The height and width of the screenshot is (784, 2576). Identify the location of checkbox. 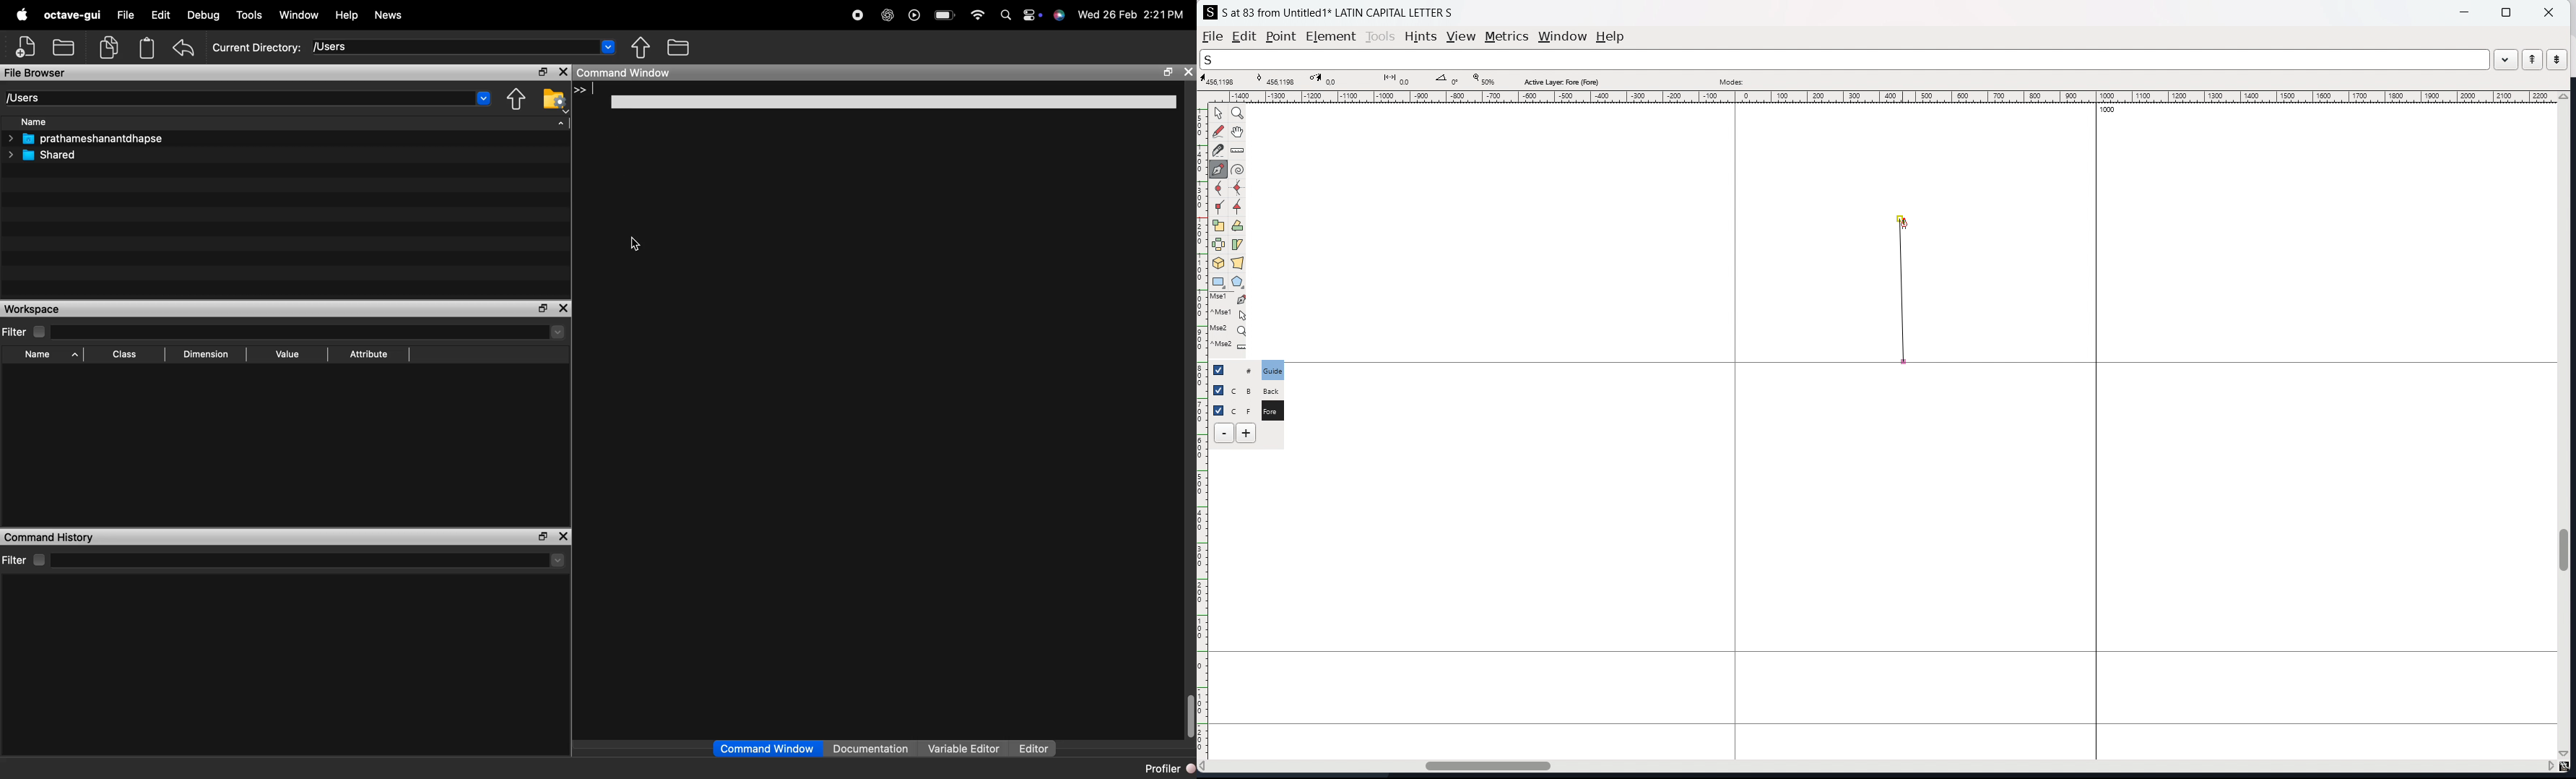
(1223, 369).